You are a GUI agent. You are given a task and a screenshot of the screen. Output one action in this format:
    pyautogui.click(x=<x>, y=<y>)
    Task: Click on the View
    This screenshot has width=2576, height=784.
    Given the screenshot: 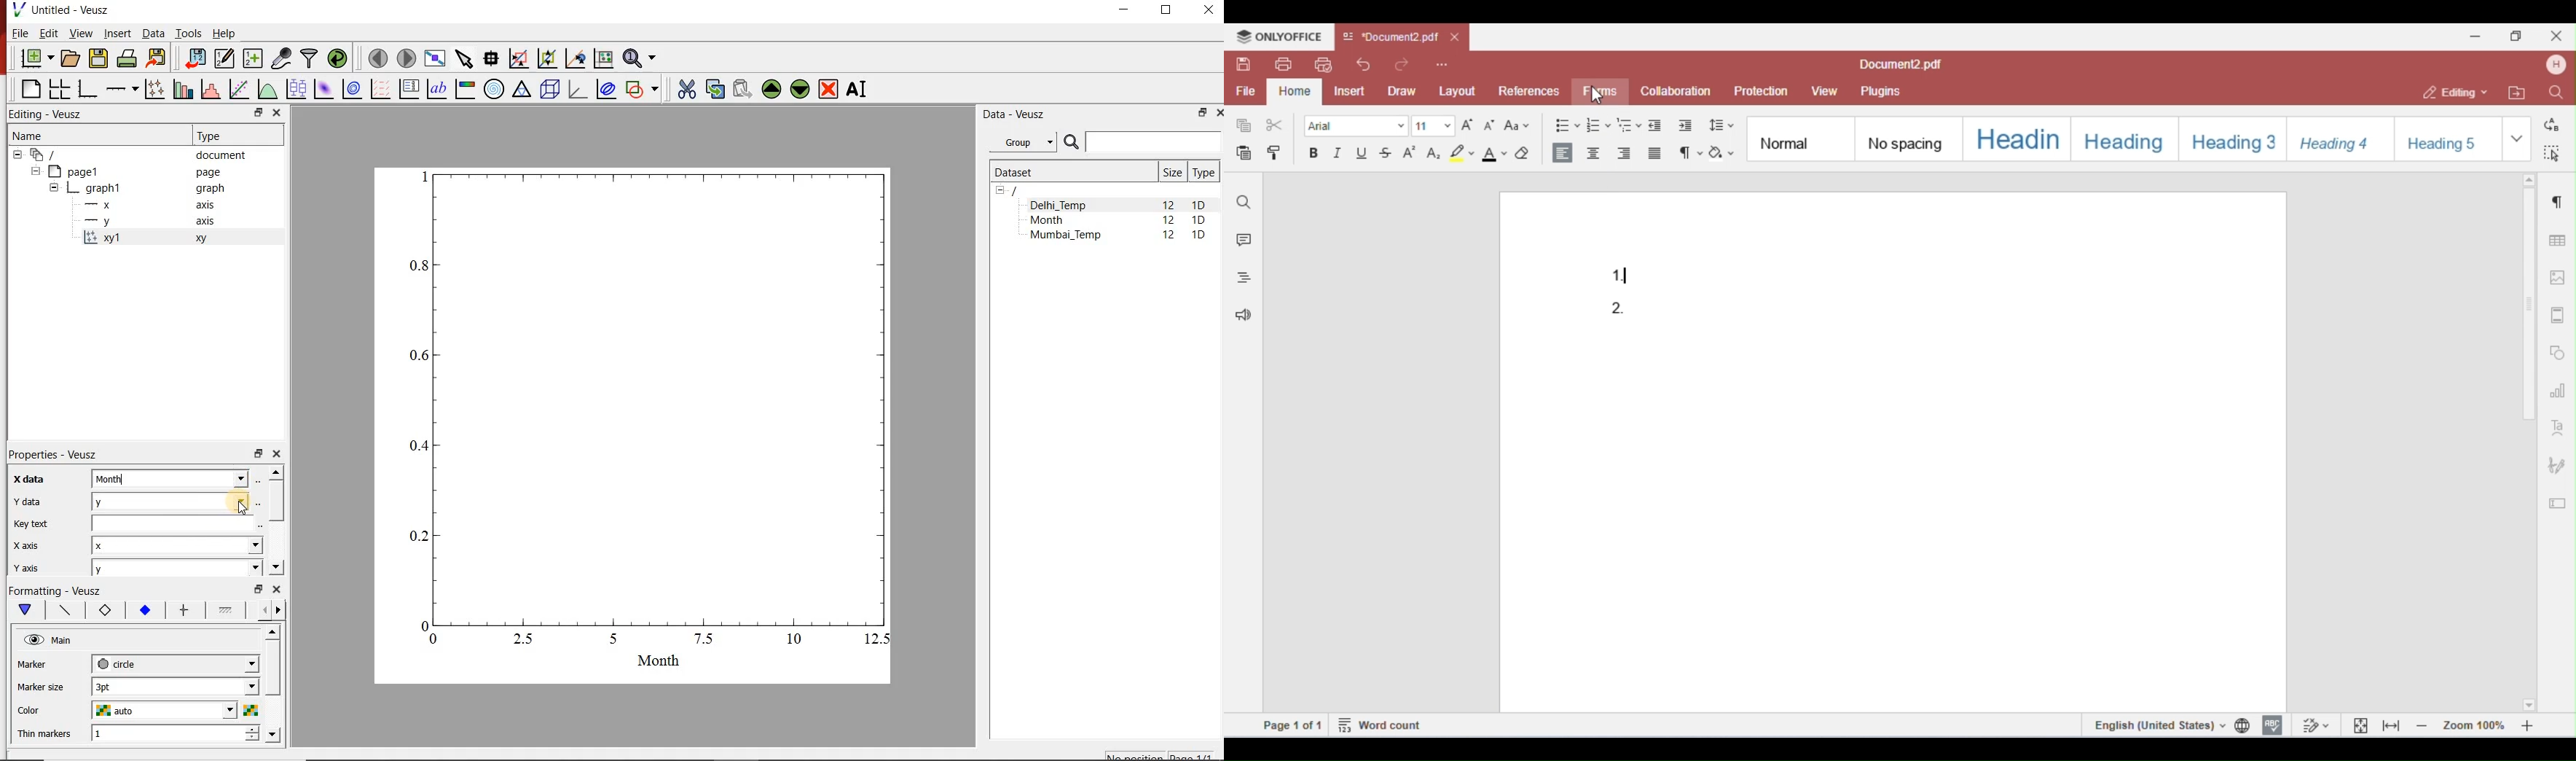 What is the action you would take?
    pyautogui.click(x=80, y=33)
    